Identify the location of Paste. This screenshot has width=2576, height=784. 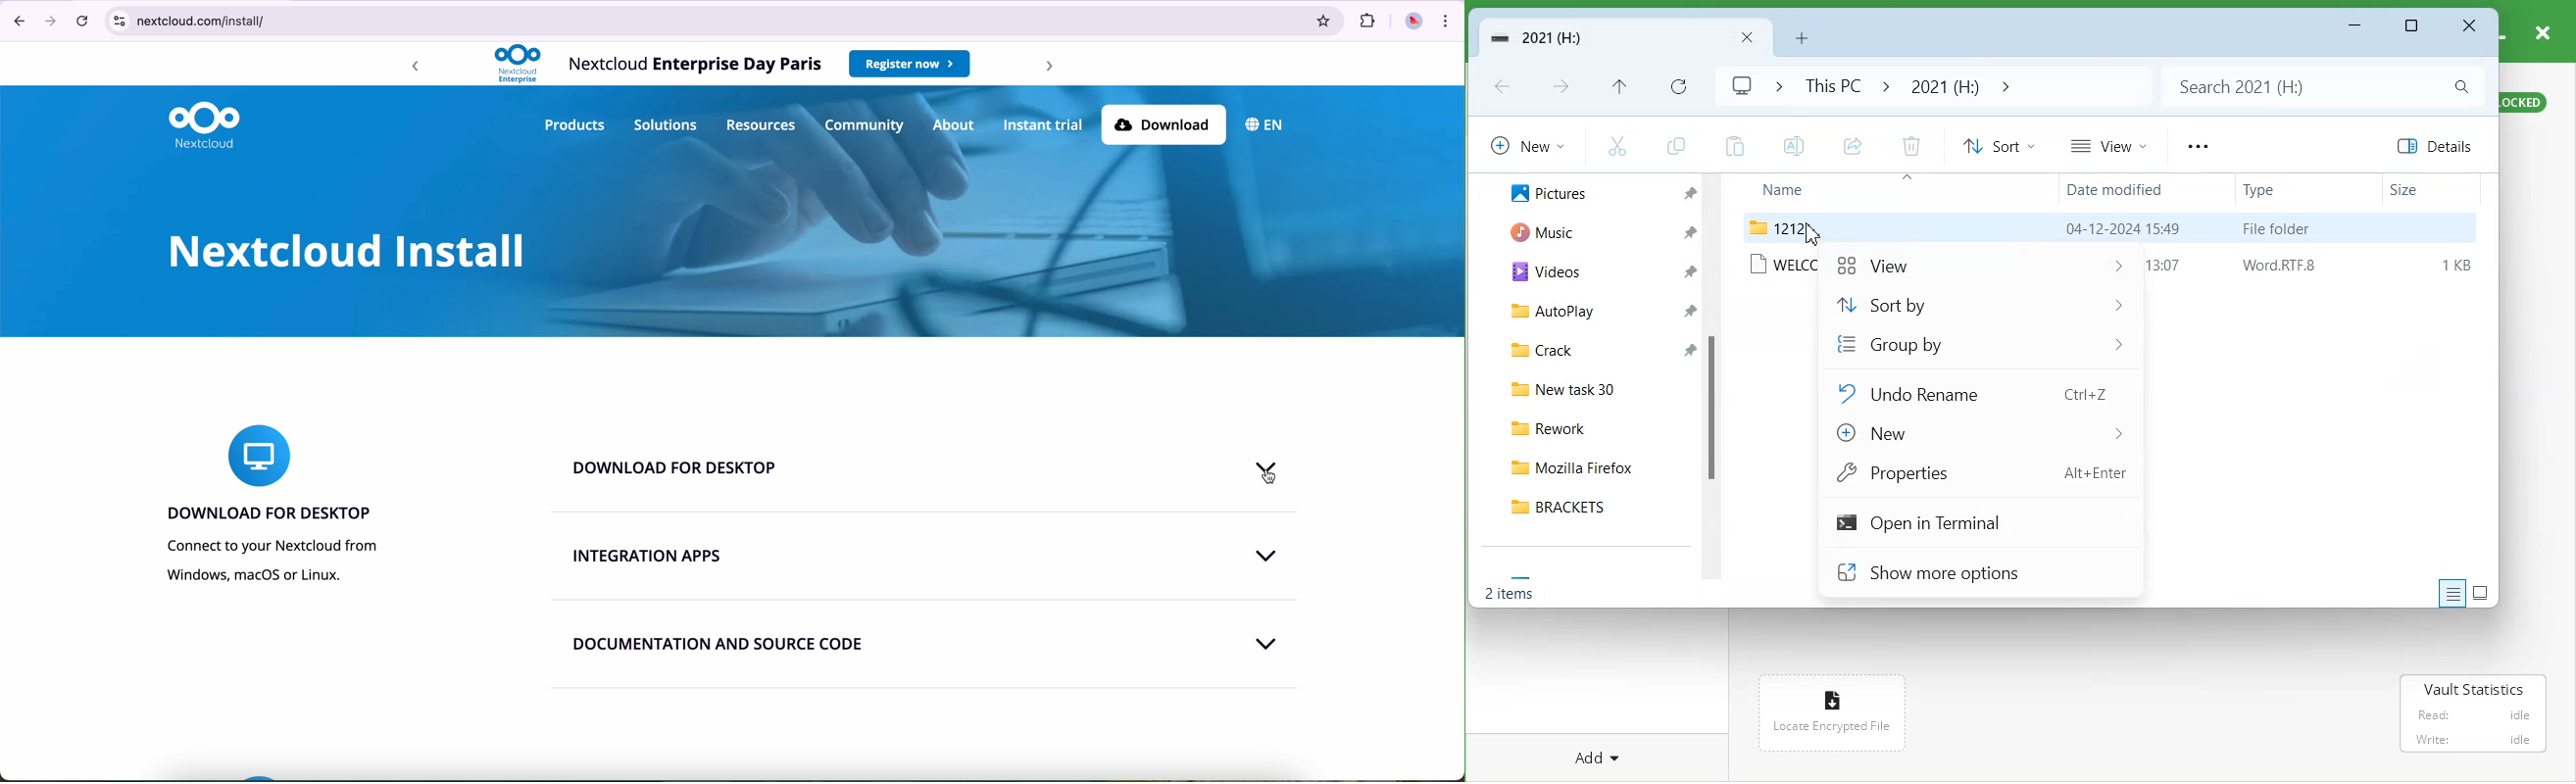
(1732, 144).